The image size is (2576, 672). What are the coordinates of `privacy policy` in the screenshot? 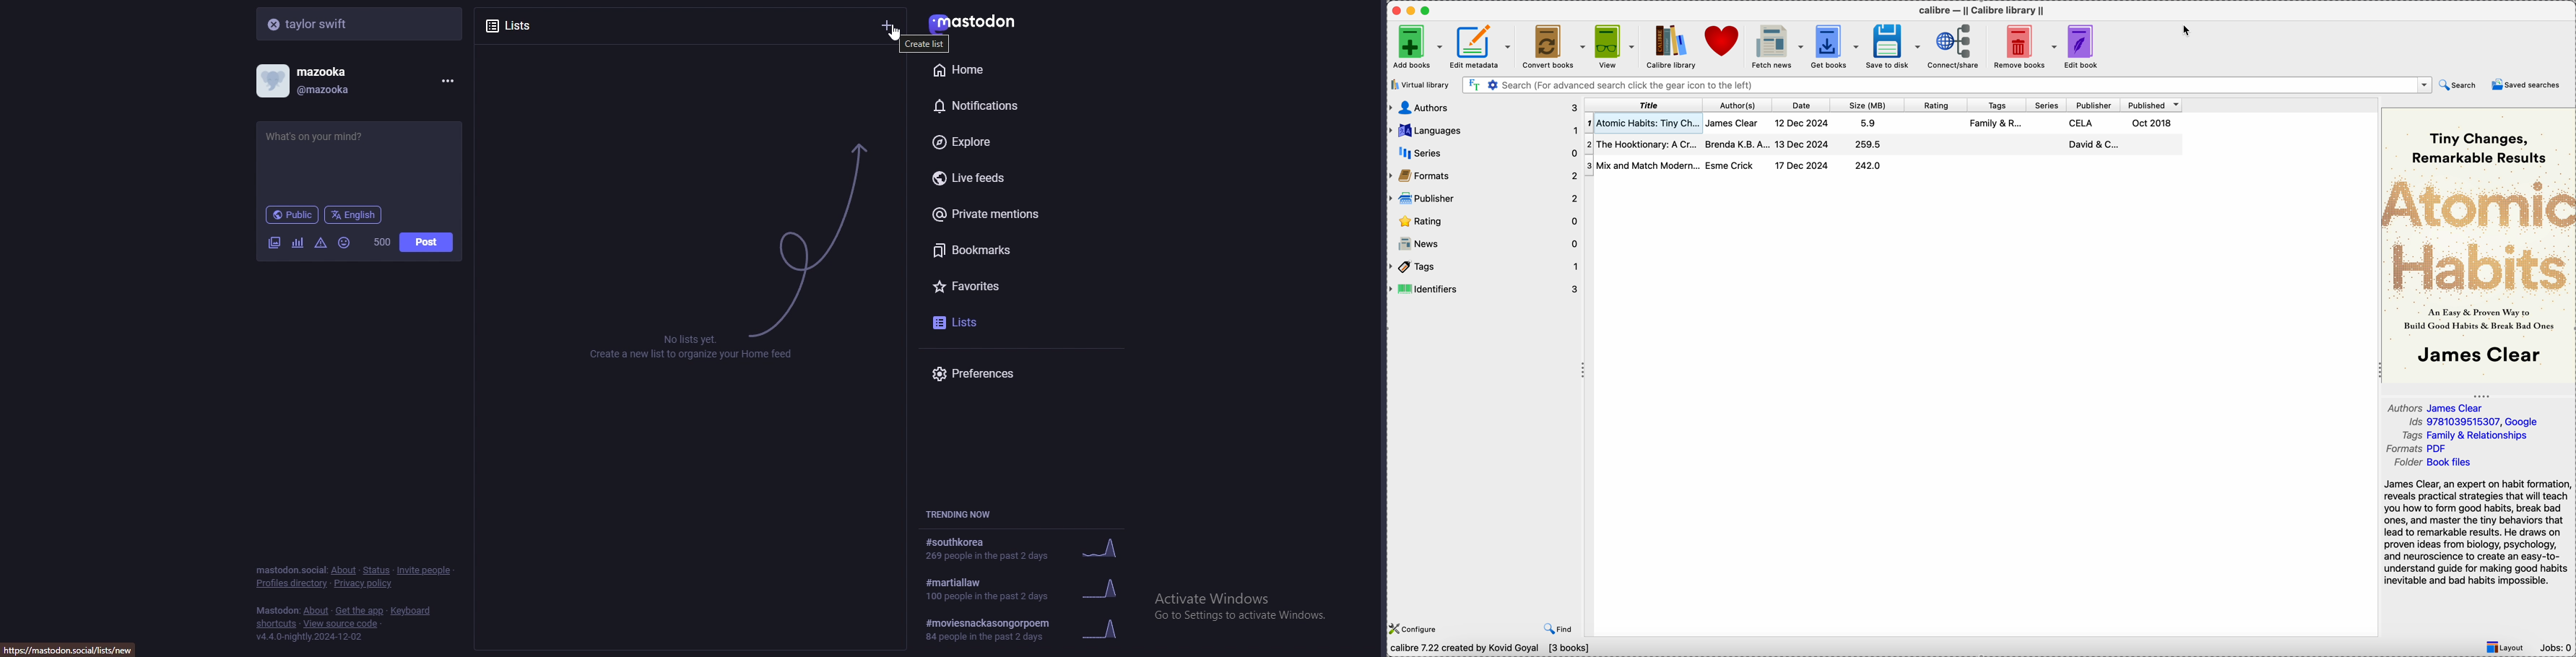 It's located at (365, 585).